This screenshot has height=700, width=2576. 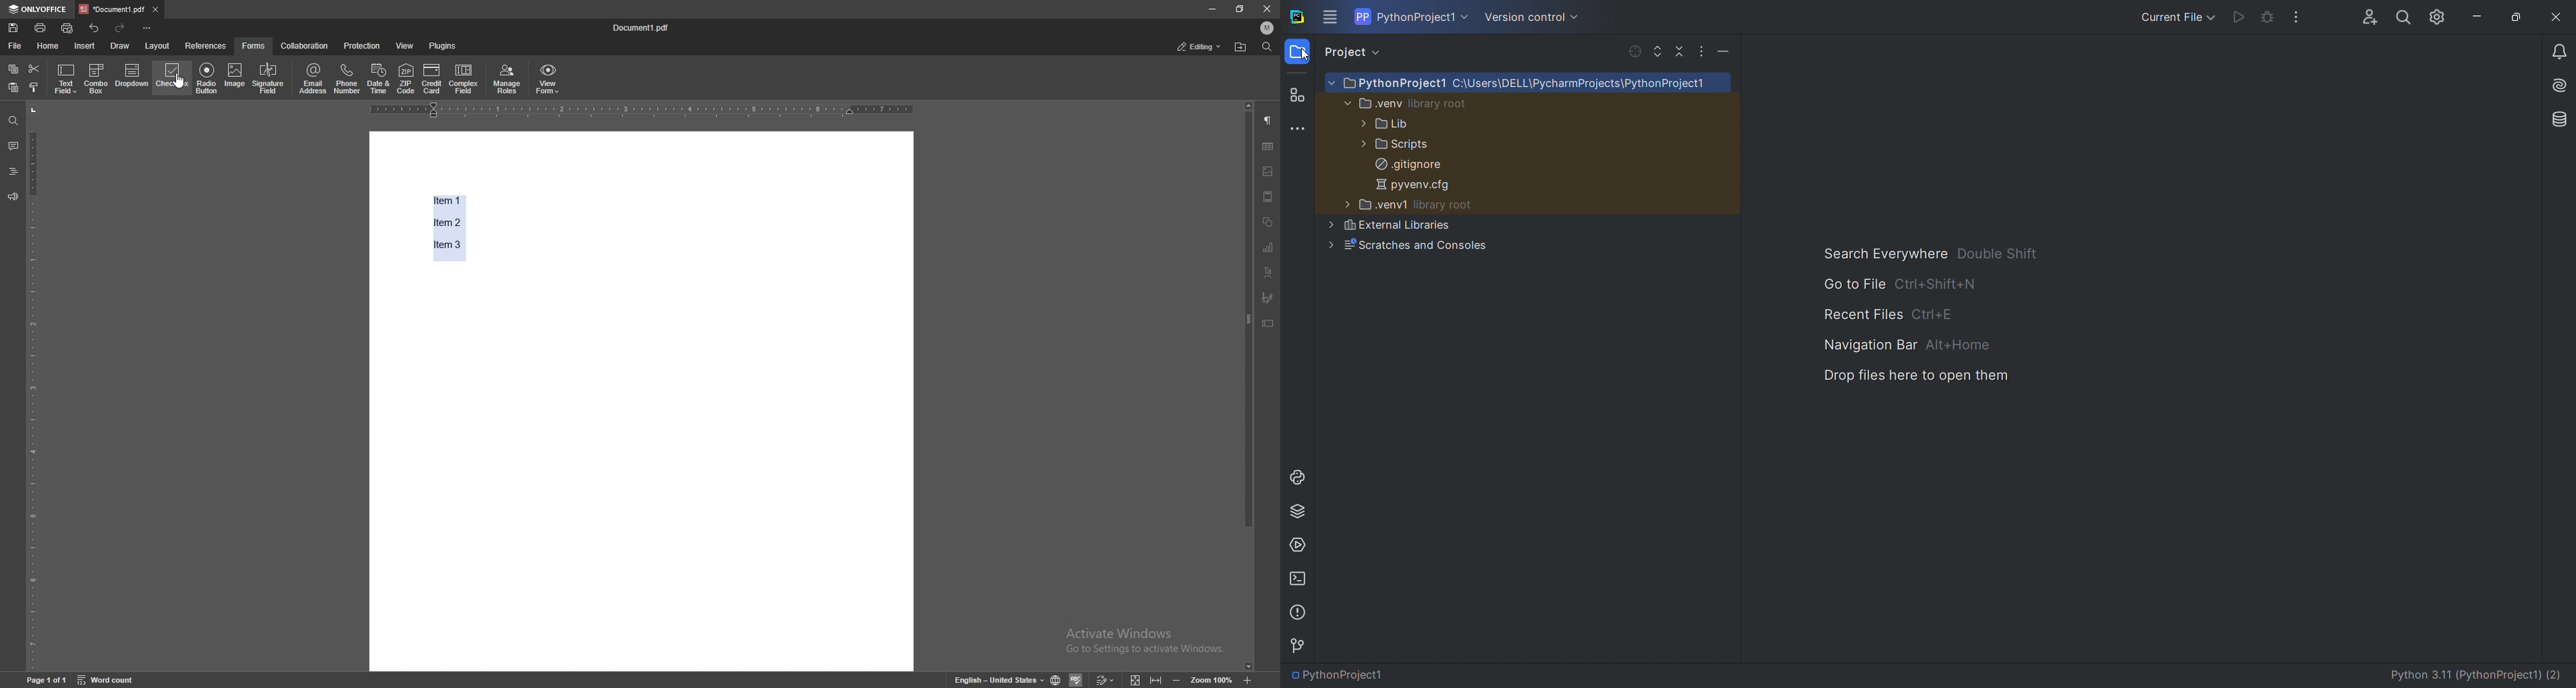 I want to click on onlyoffice, so click(x=39, y=9).